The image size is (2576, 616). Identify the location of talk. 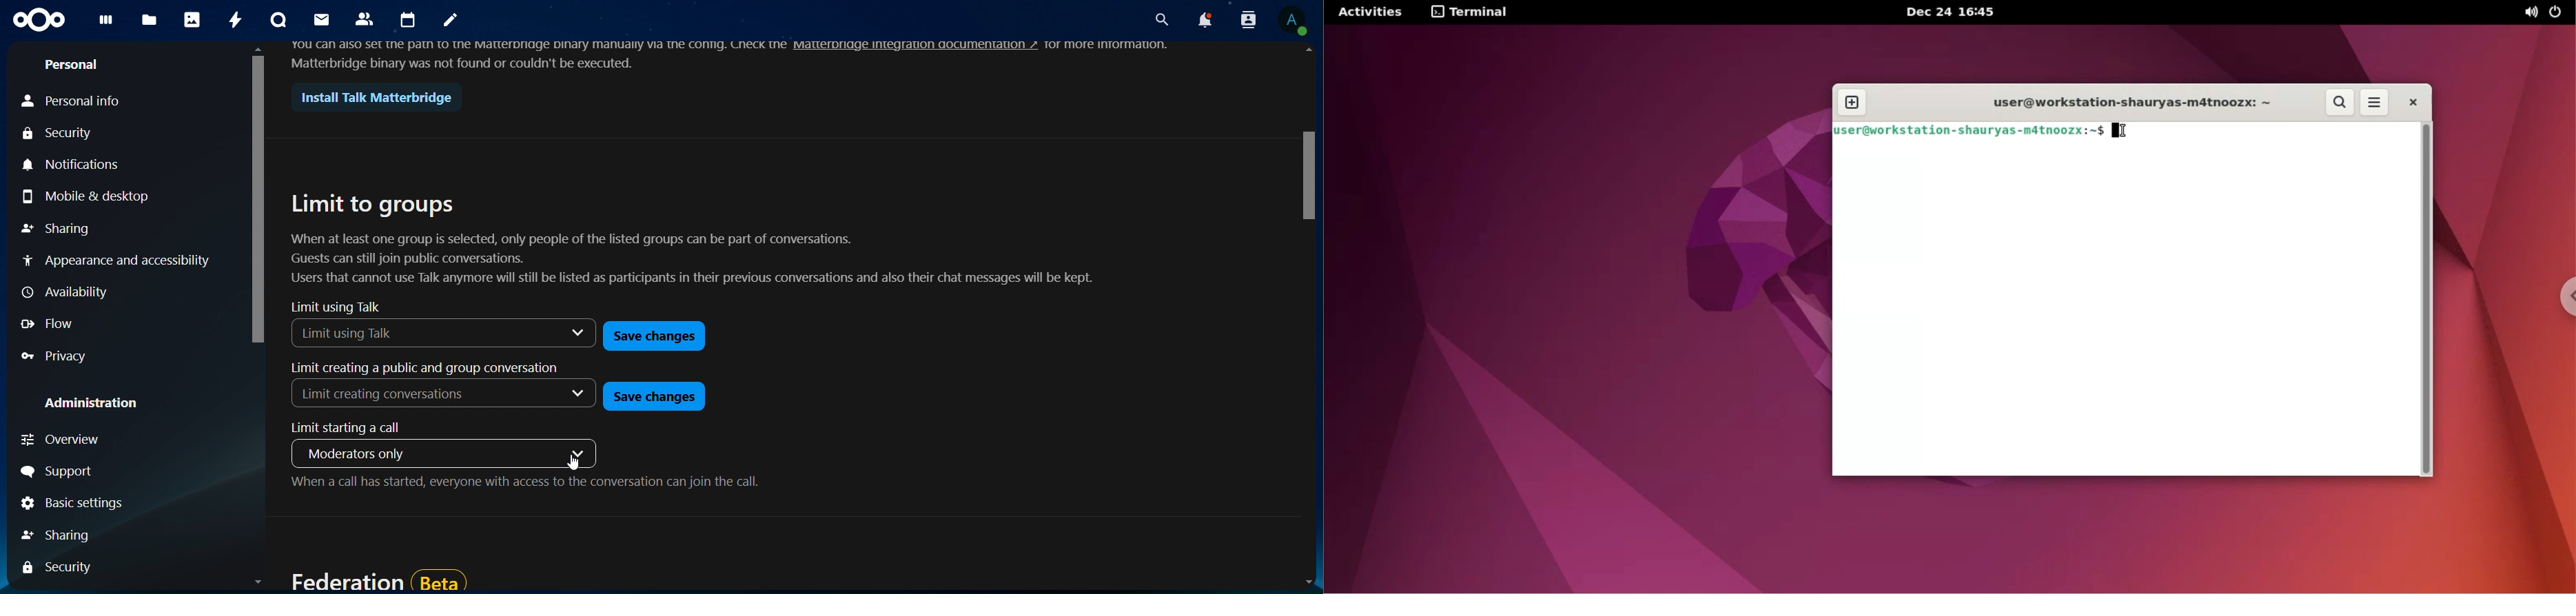
(276, 21).